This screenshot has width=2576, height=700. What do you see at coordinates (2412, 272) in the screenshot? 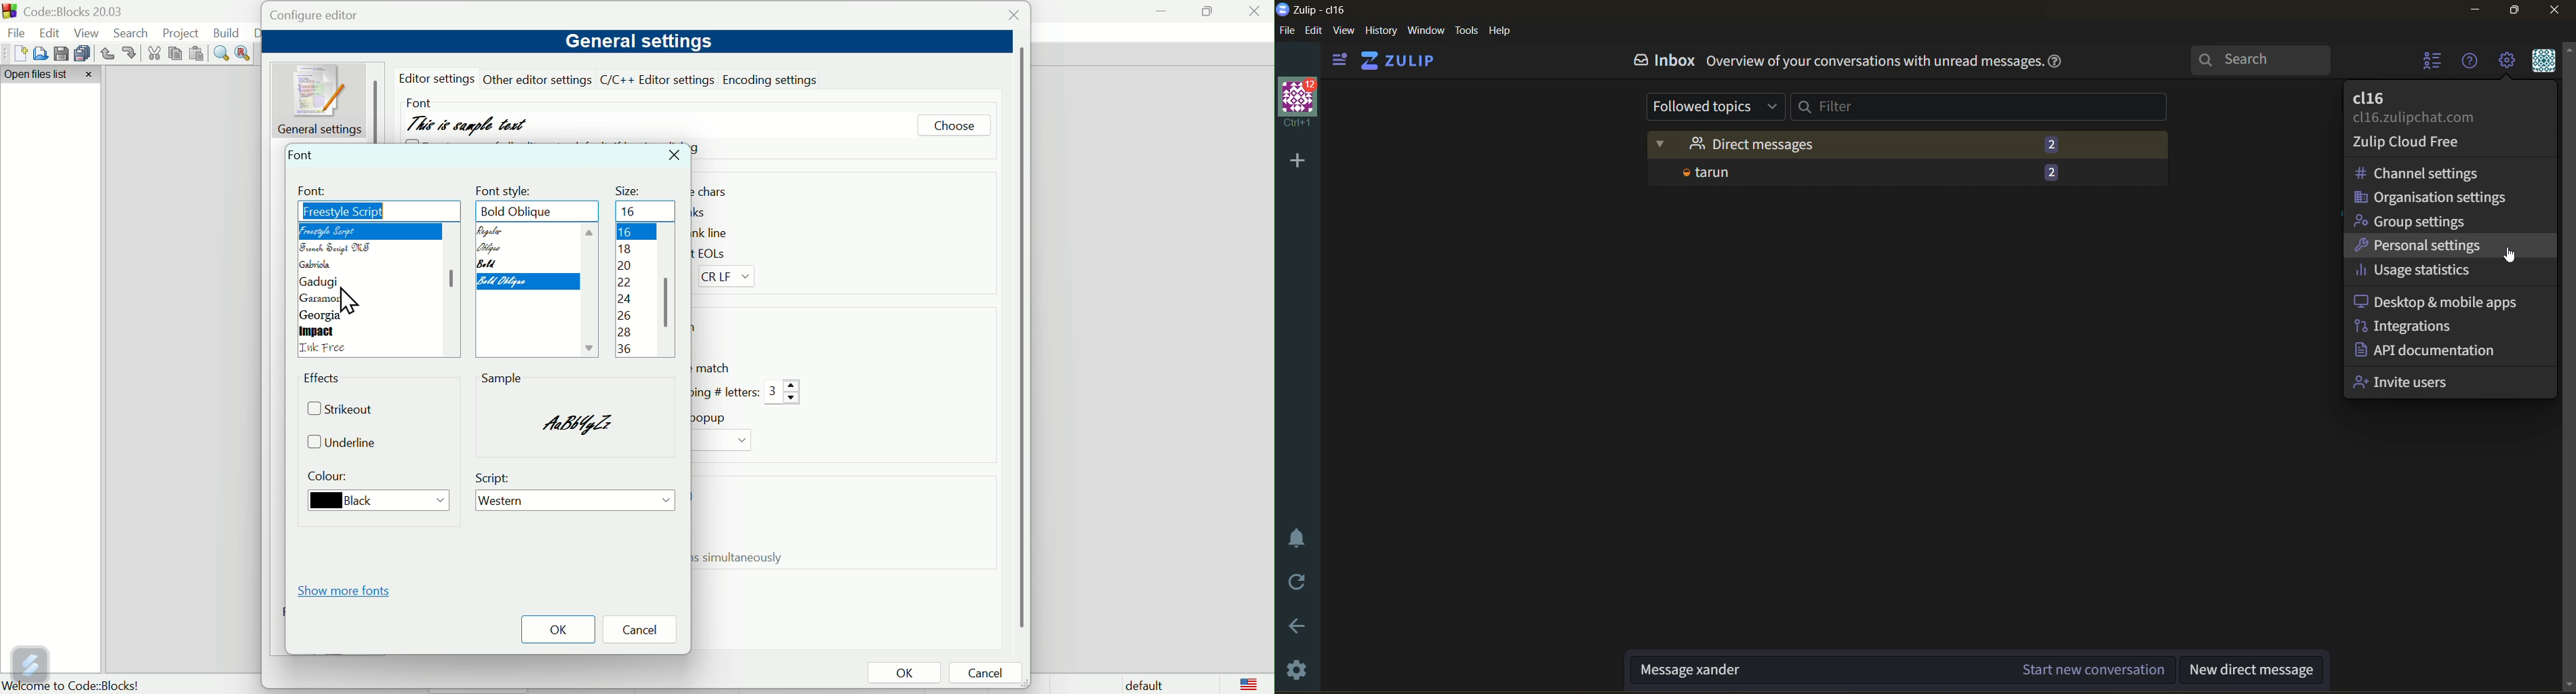
I see `usage statistics` at bounding box center [2412, 272].